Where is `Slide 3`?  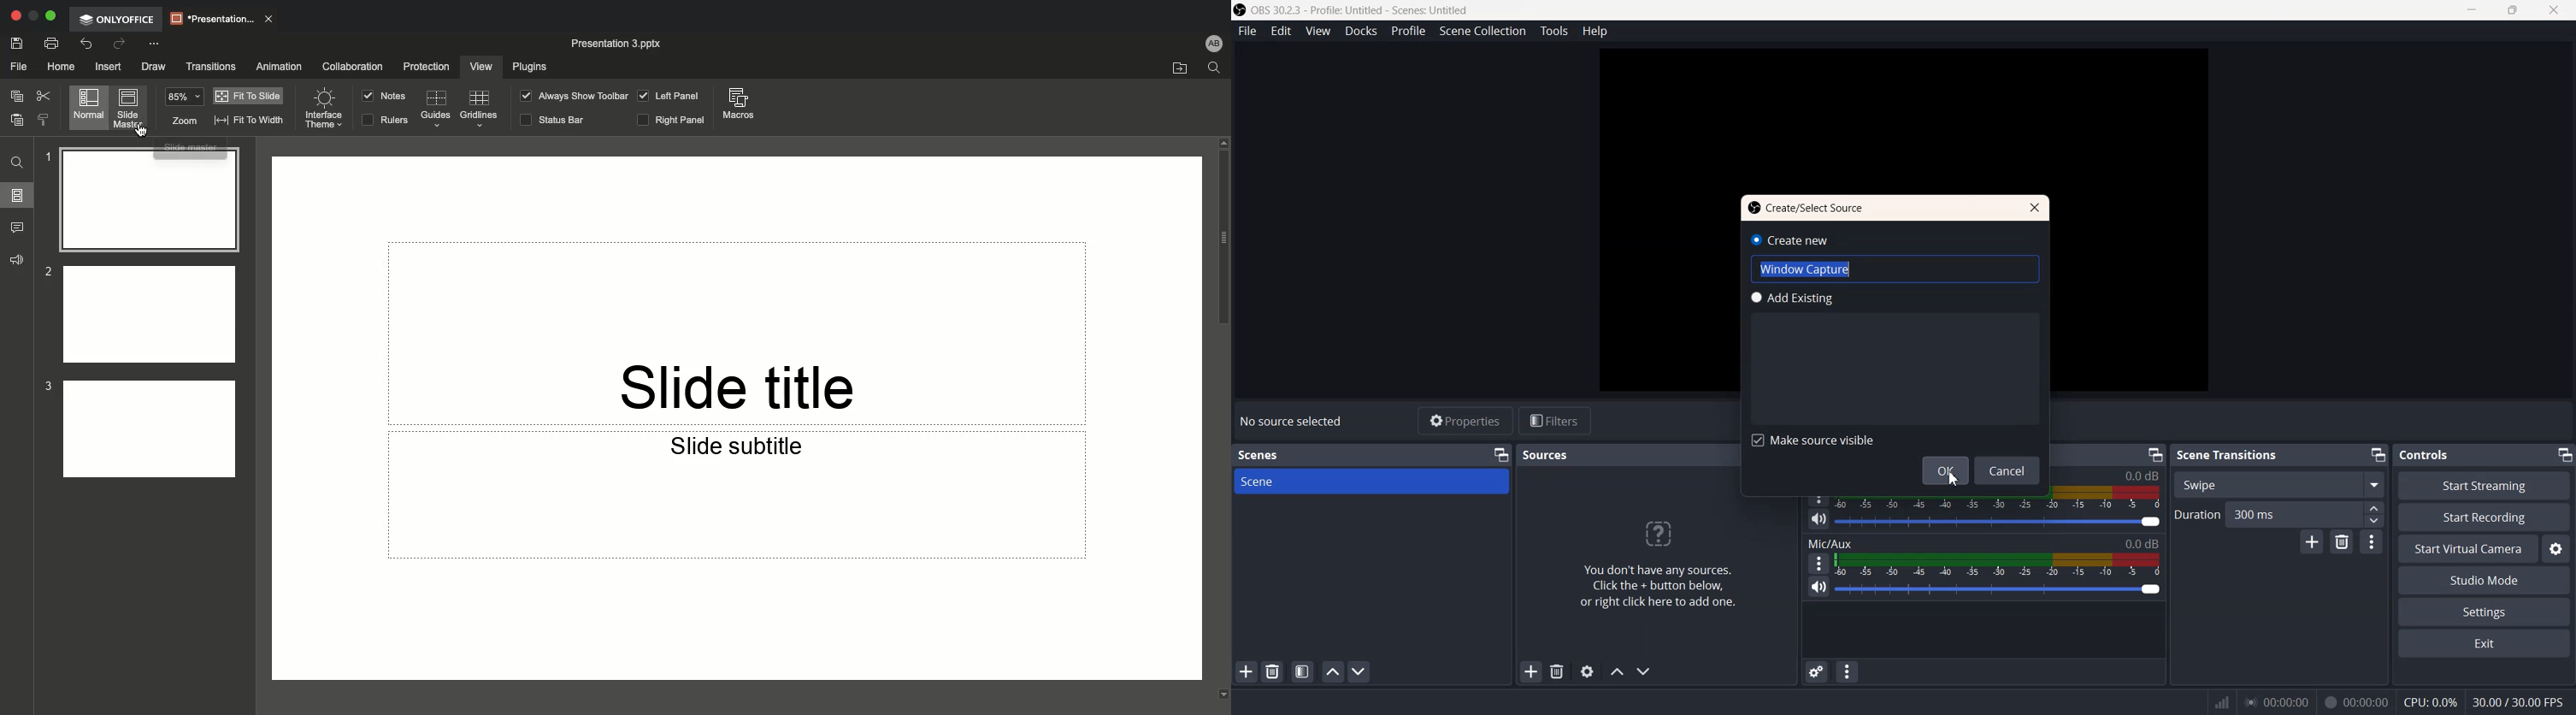 Slide 3 is located at coordinates (140, 432).